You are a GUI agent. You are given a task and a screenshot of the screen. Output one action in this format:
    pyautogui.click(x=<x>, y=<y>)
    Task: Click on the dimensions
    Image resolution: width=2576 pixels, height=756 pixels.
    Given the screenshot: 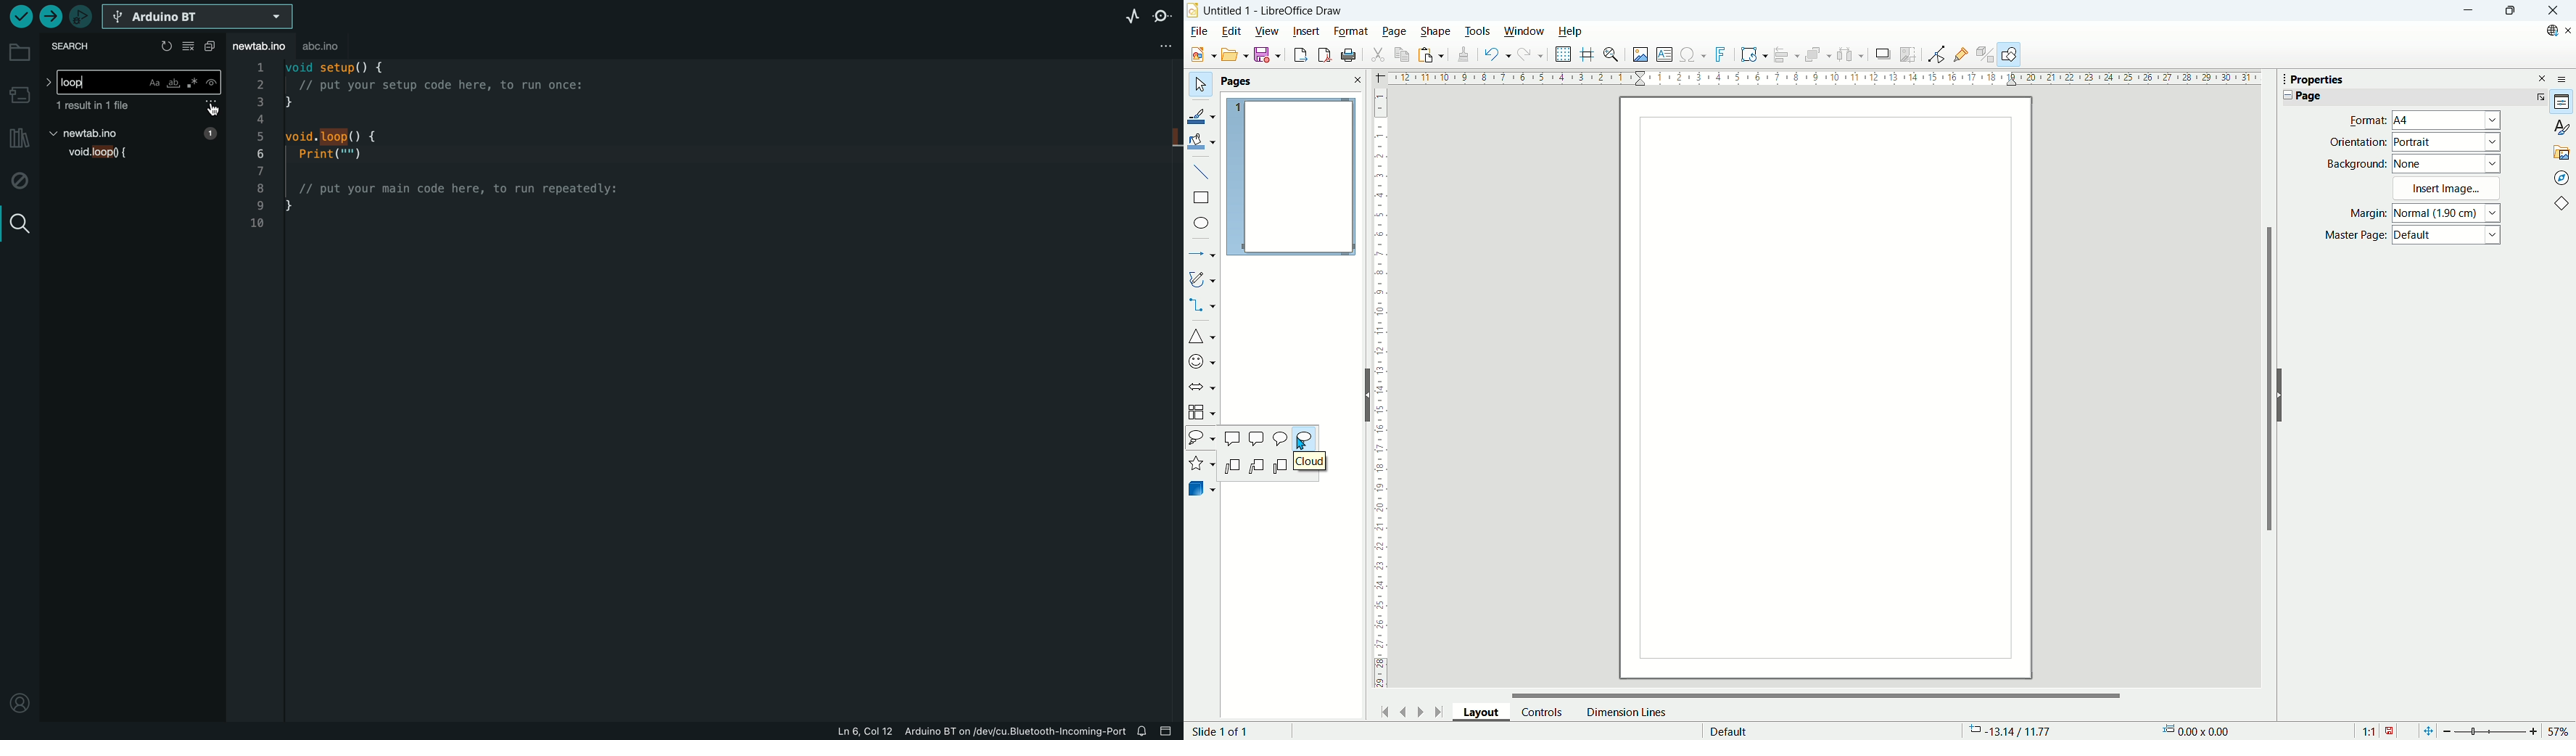 What is the action you would take?
    pyautogui.click(x=2201, y=731)
    